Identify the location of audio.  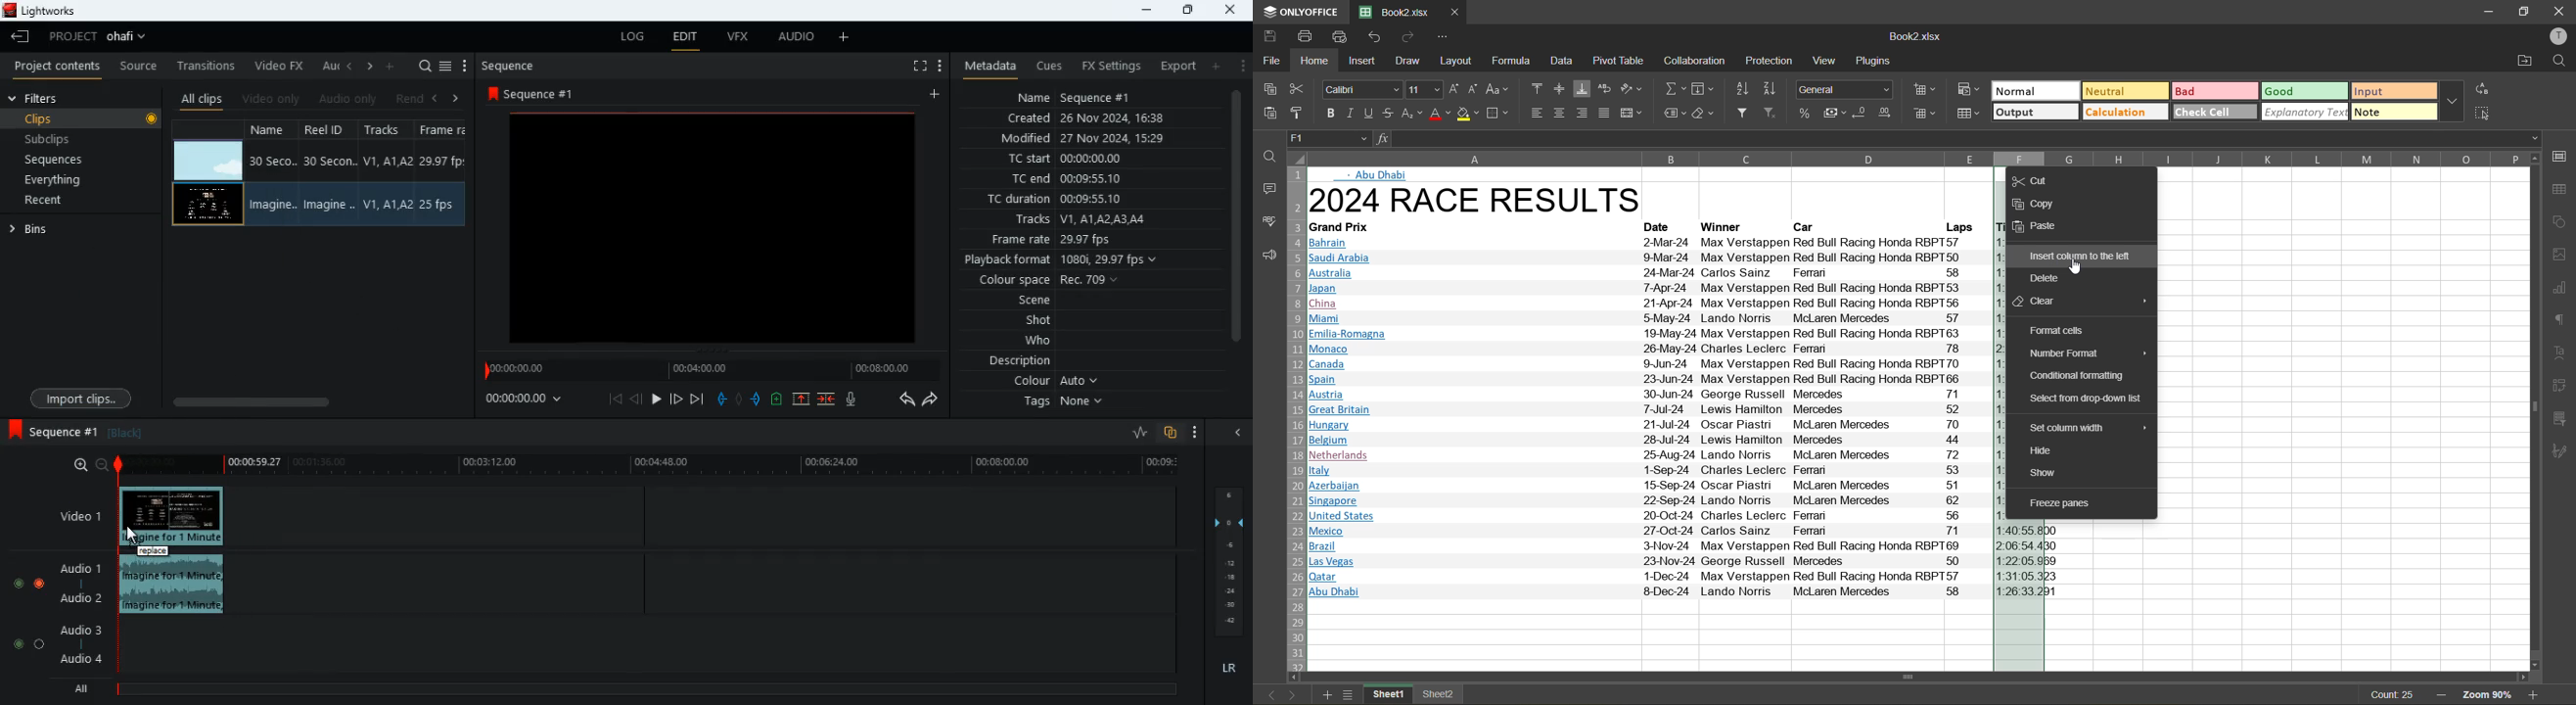
(792, 38).